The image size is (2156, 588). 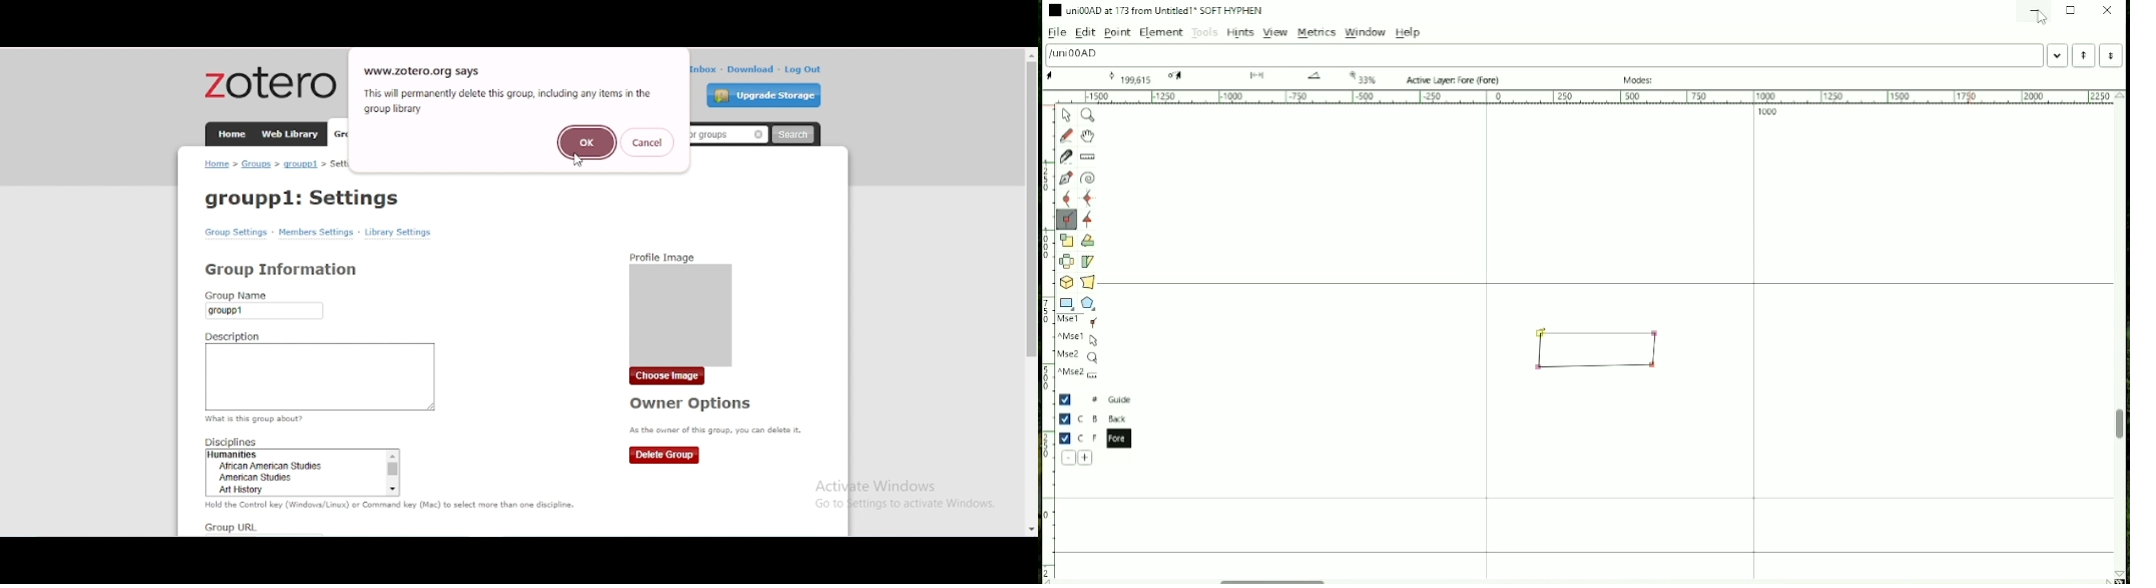 I want to click on home, so click(x=232, y=134).